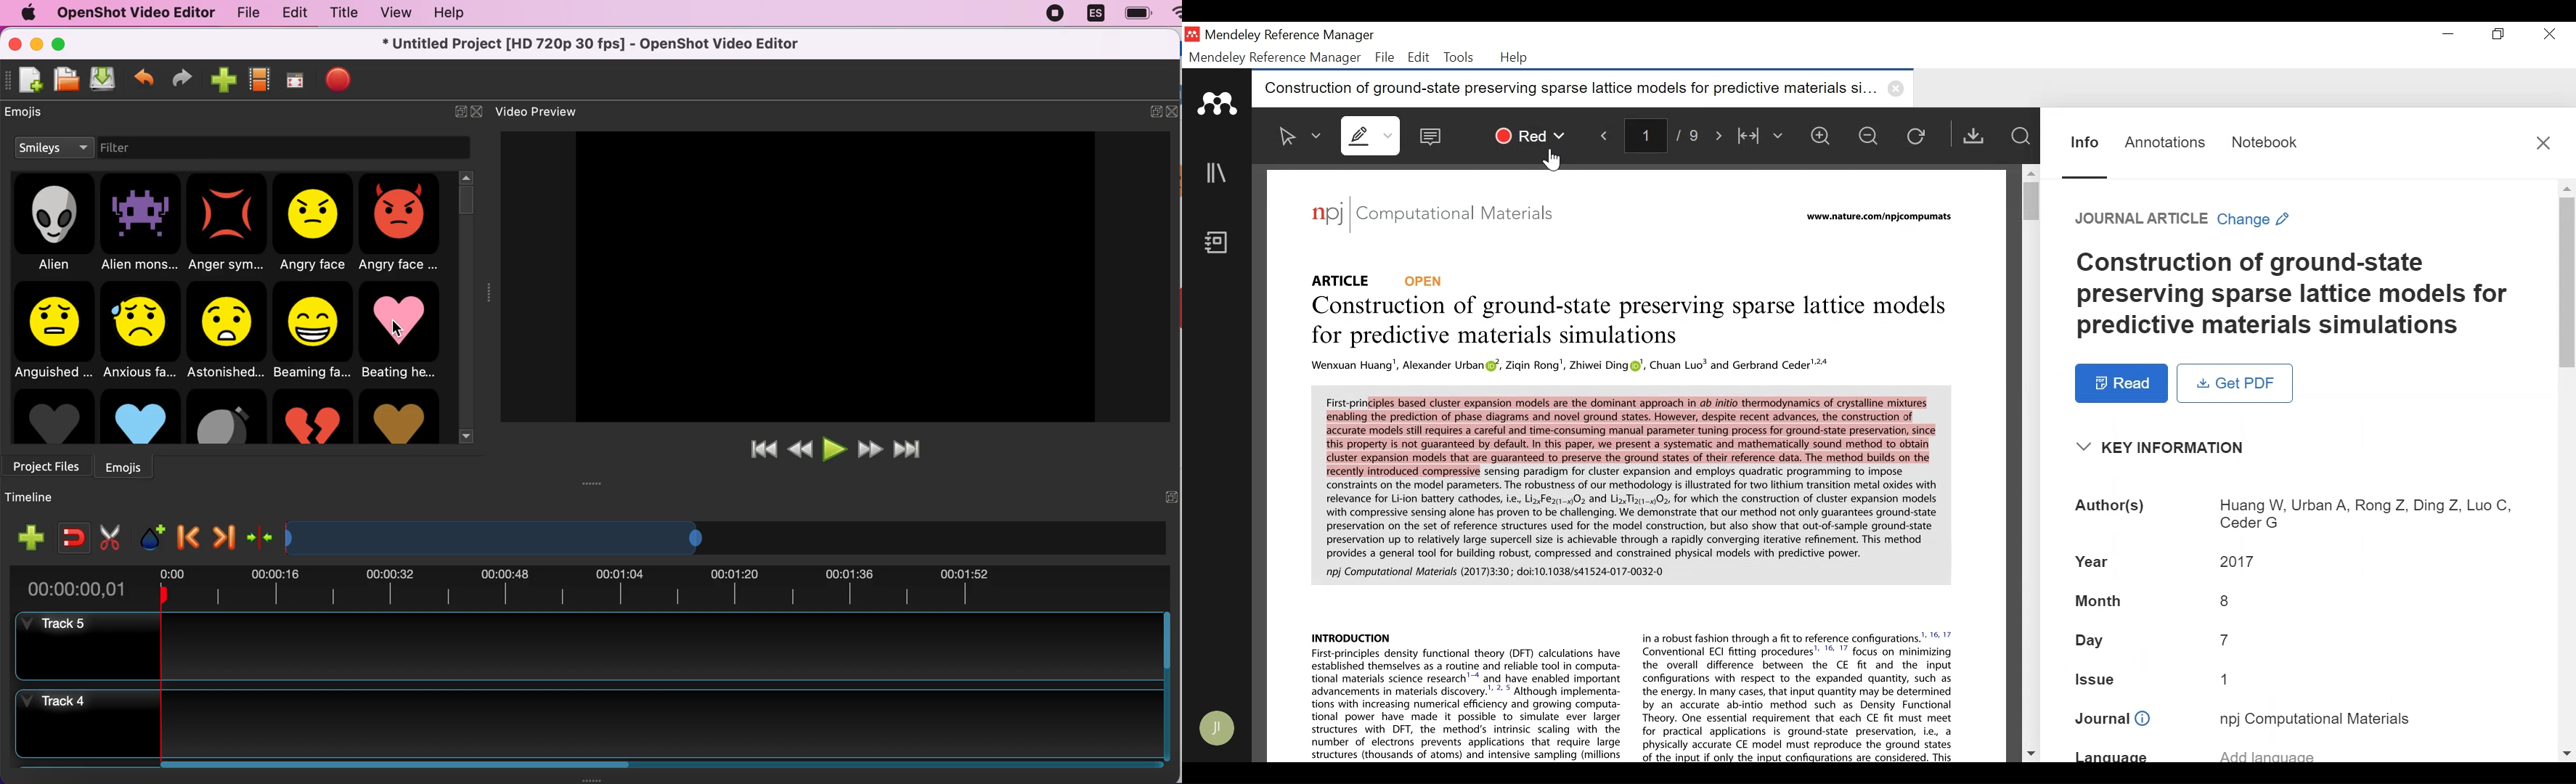 The image size is (2576, 784). What do you see at coordinates (2542, 142) in the screenshot?
I see `Close` at bounding box center [2542, 142].